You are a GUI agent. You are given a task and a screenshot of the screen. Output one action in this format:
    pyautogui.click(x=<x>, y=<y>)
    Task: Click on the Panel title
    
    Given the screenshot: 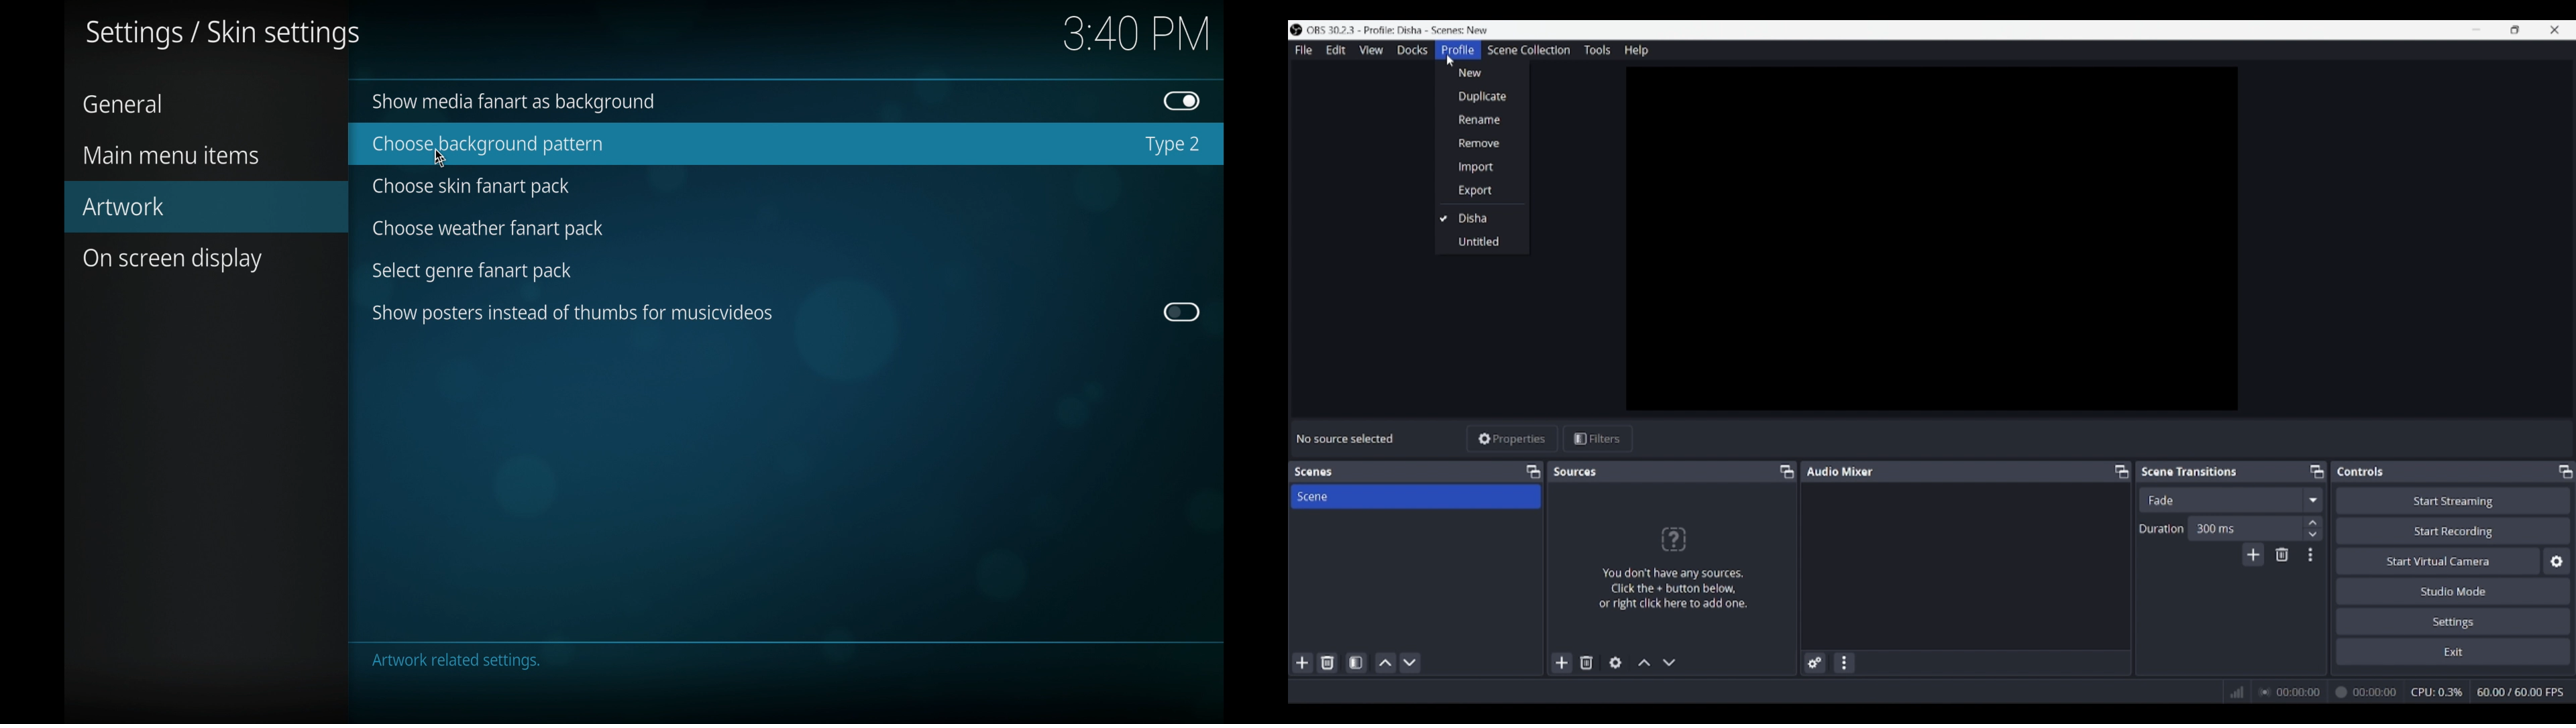 What is the action you would take?
    pyautogui.click(x=2361, y=471)
    